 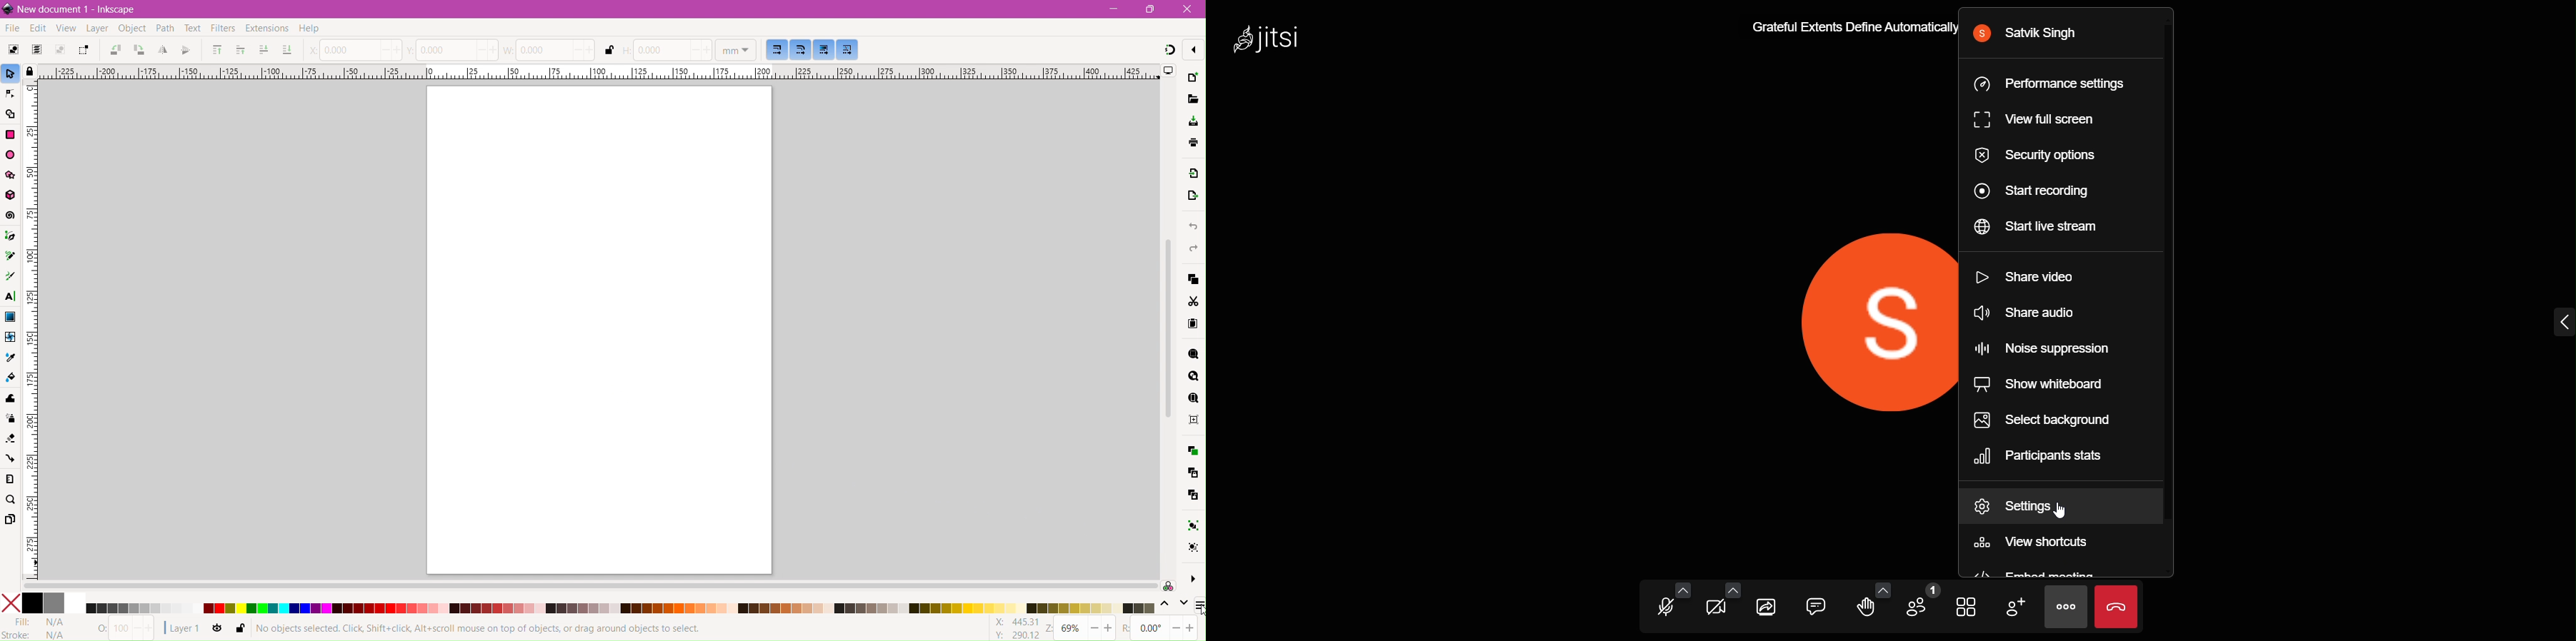 What do you see at coordinates (597, 331) in the screenshot?
I see `Current Page` at bounding box center [597, 331].